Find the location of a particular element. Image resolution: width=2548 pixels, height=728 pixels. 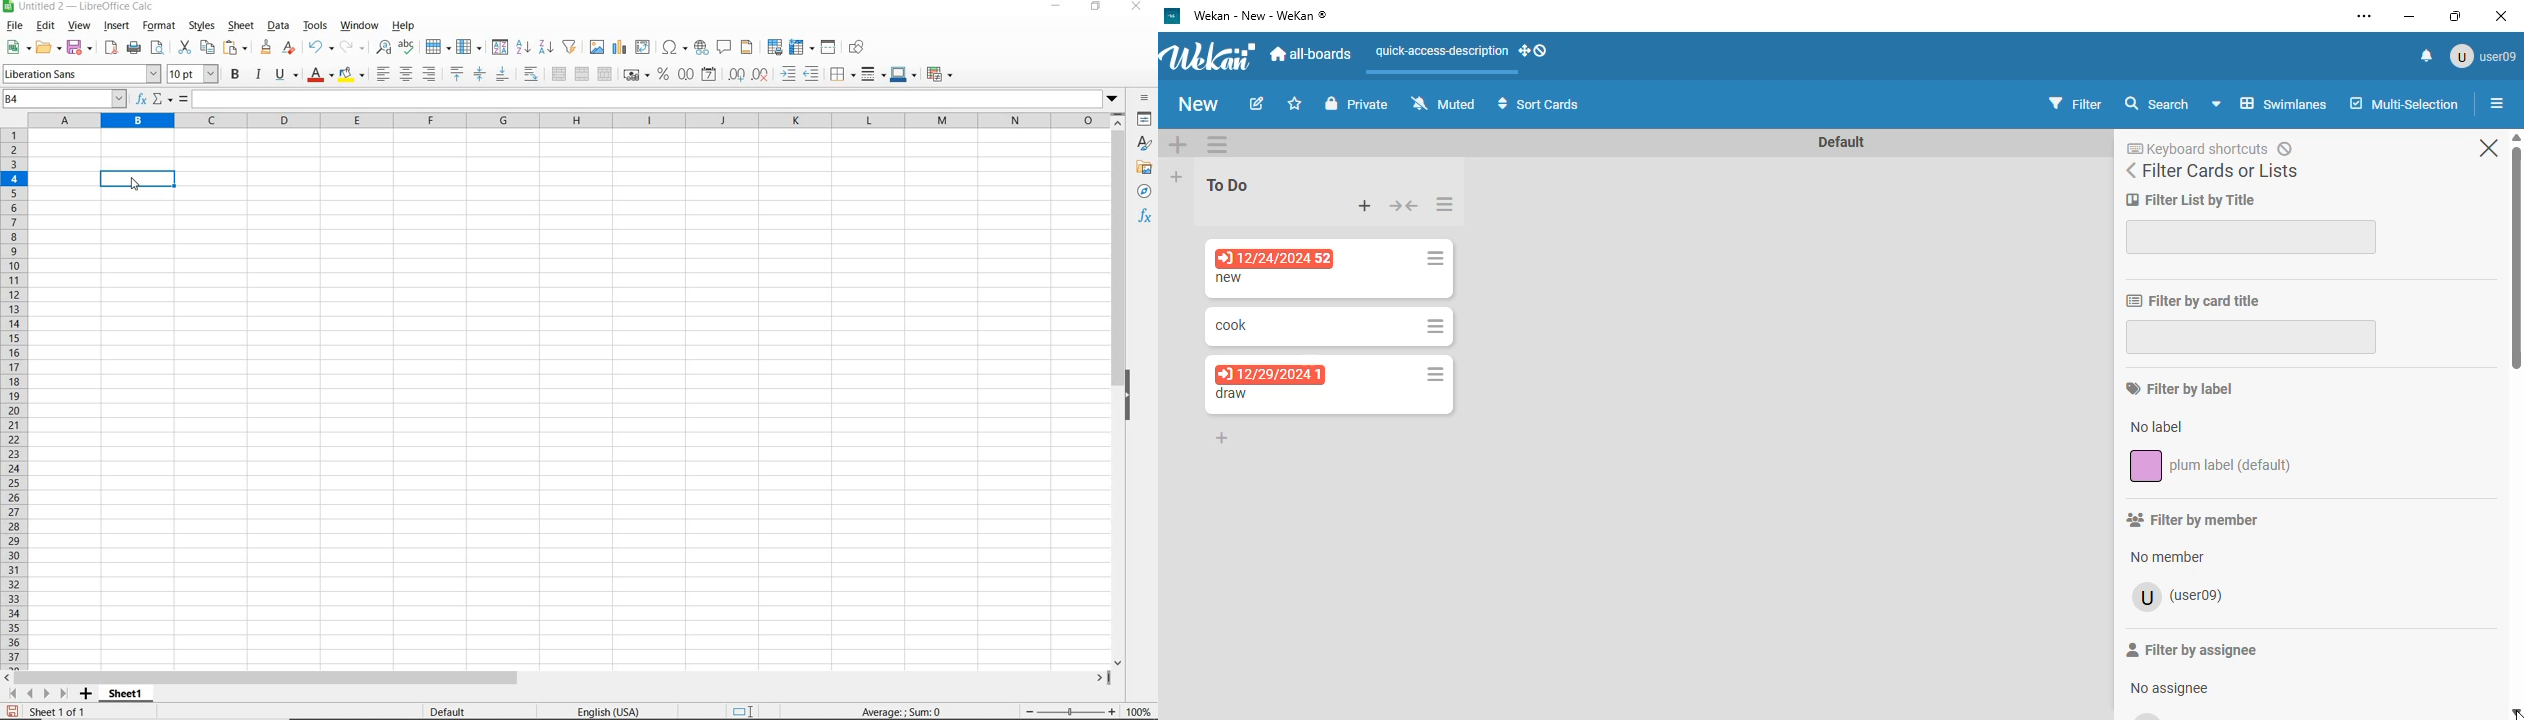

paste is located at coordinates (235, 48).